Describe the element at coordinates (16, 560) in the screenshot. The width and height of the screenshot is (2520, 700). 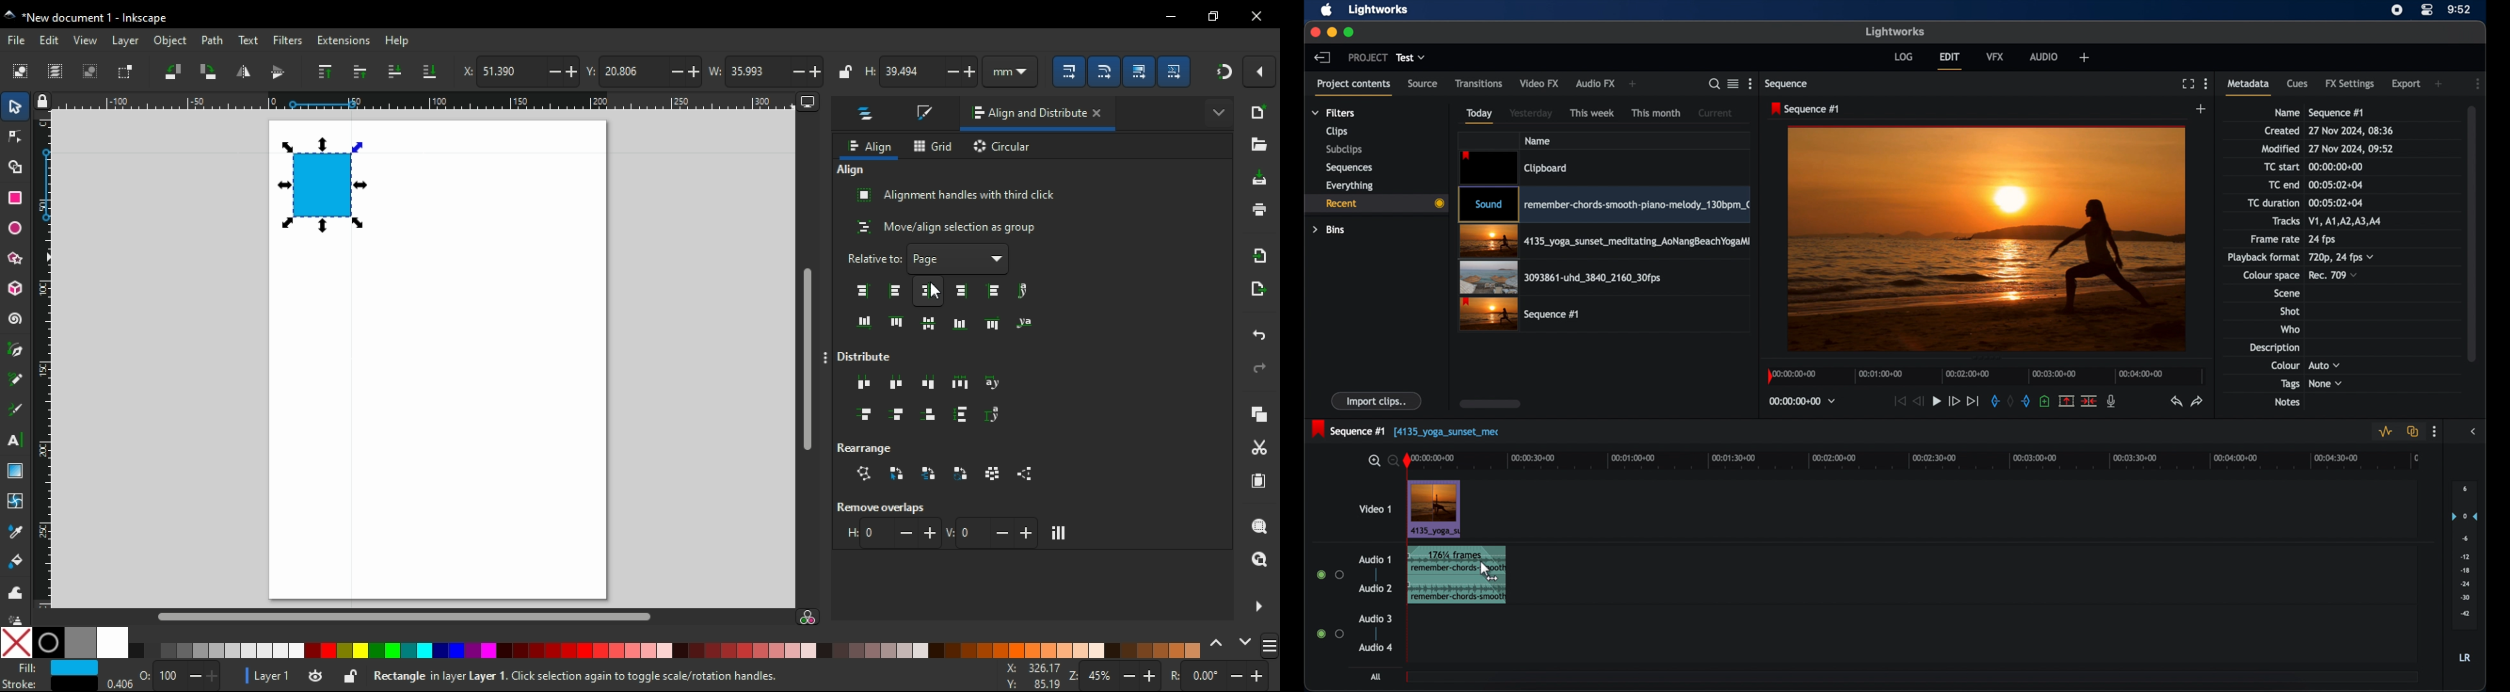
I see `paint bucket tool` at that location.